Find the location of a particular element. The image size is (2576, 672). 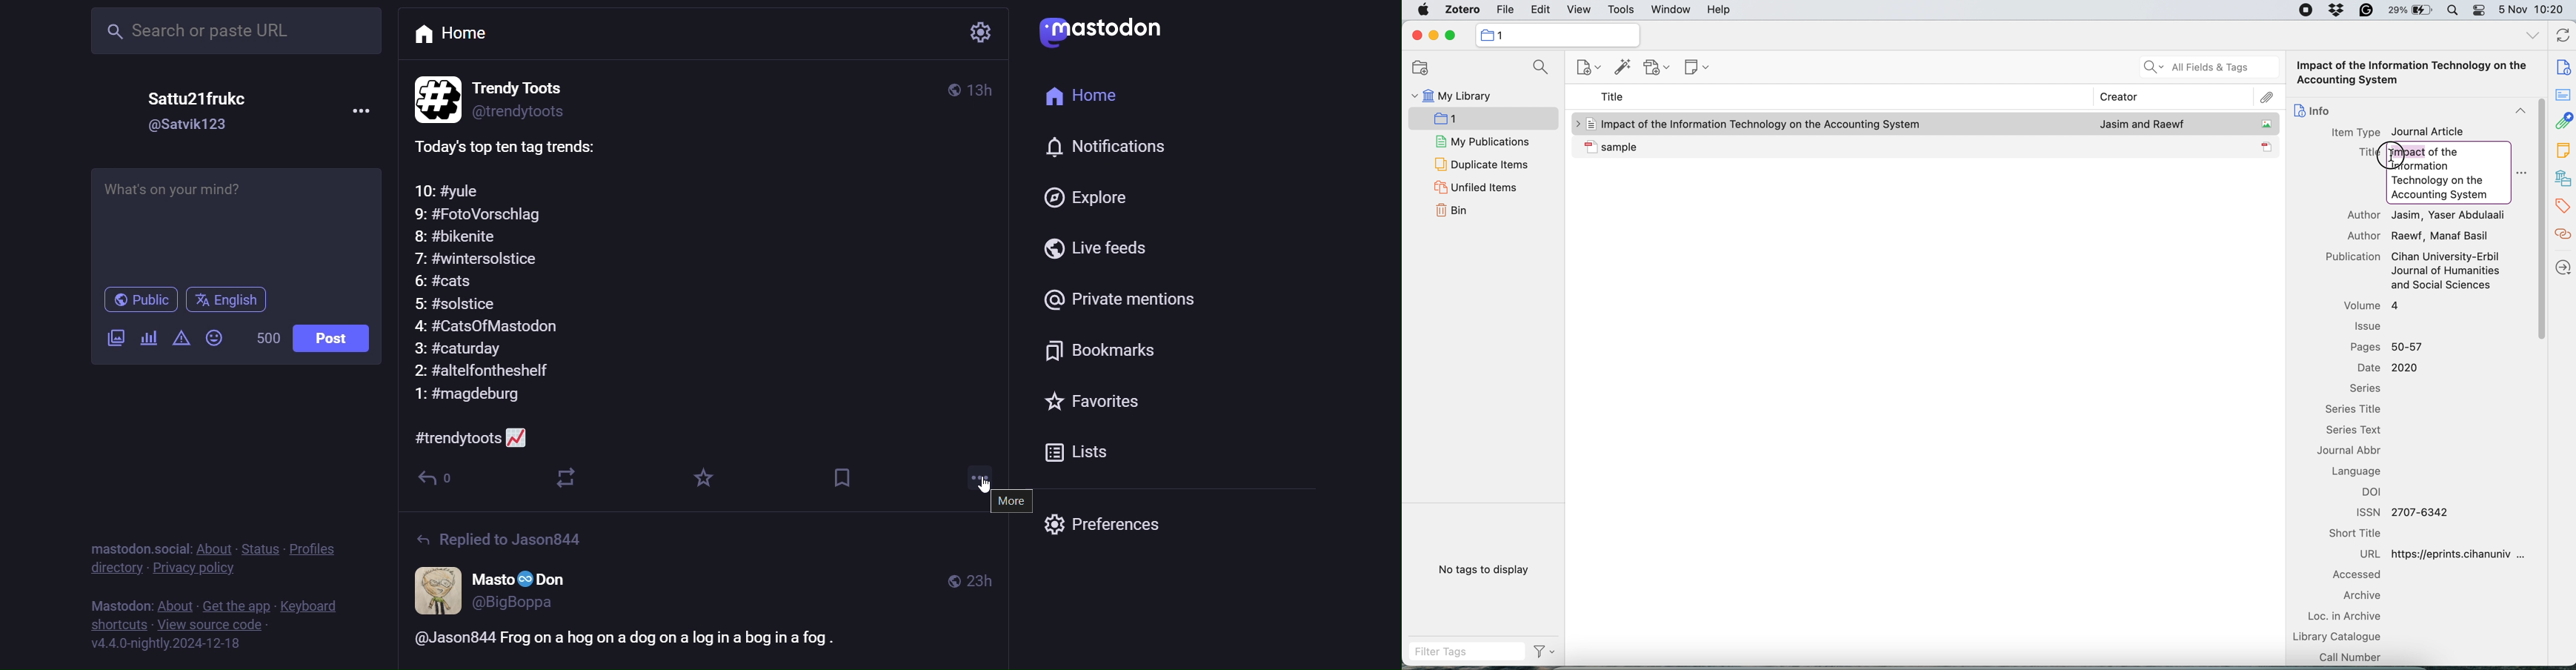

file is located at coordinates (1505, 9).